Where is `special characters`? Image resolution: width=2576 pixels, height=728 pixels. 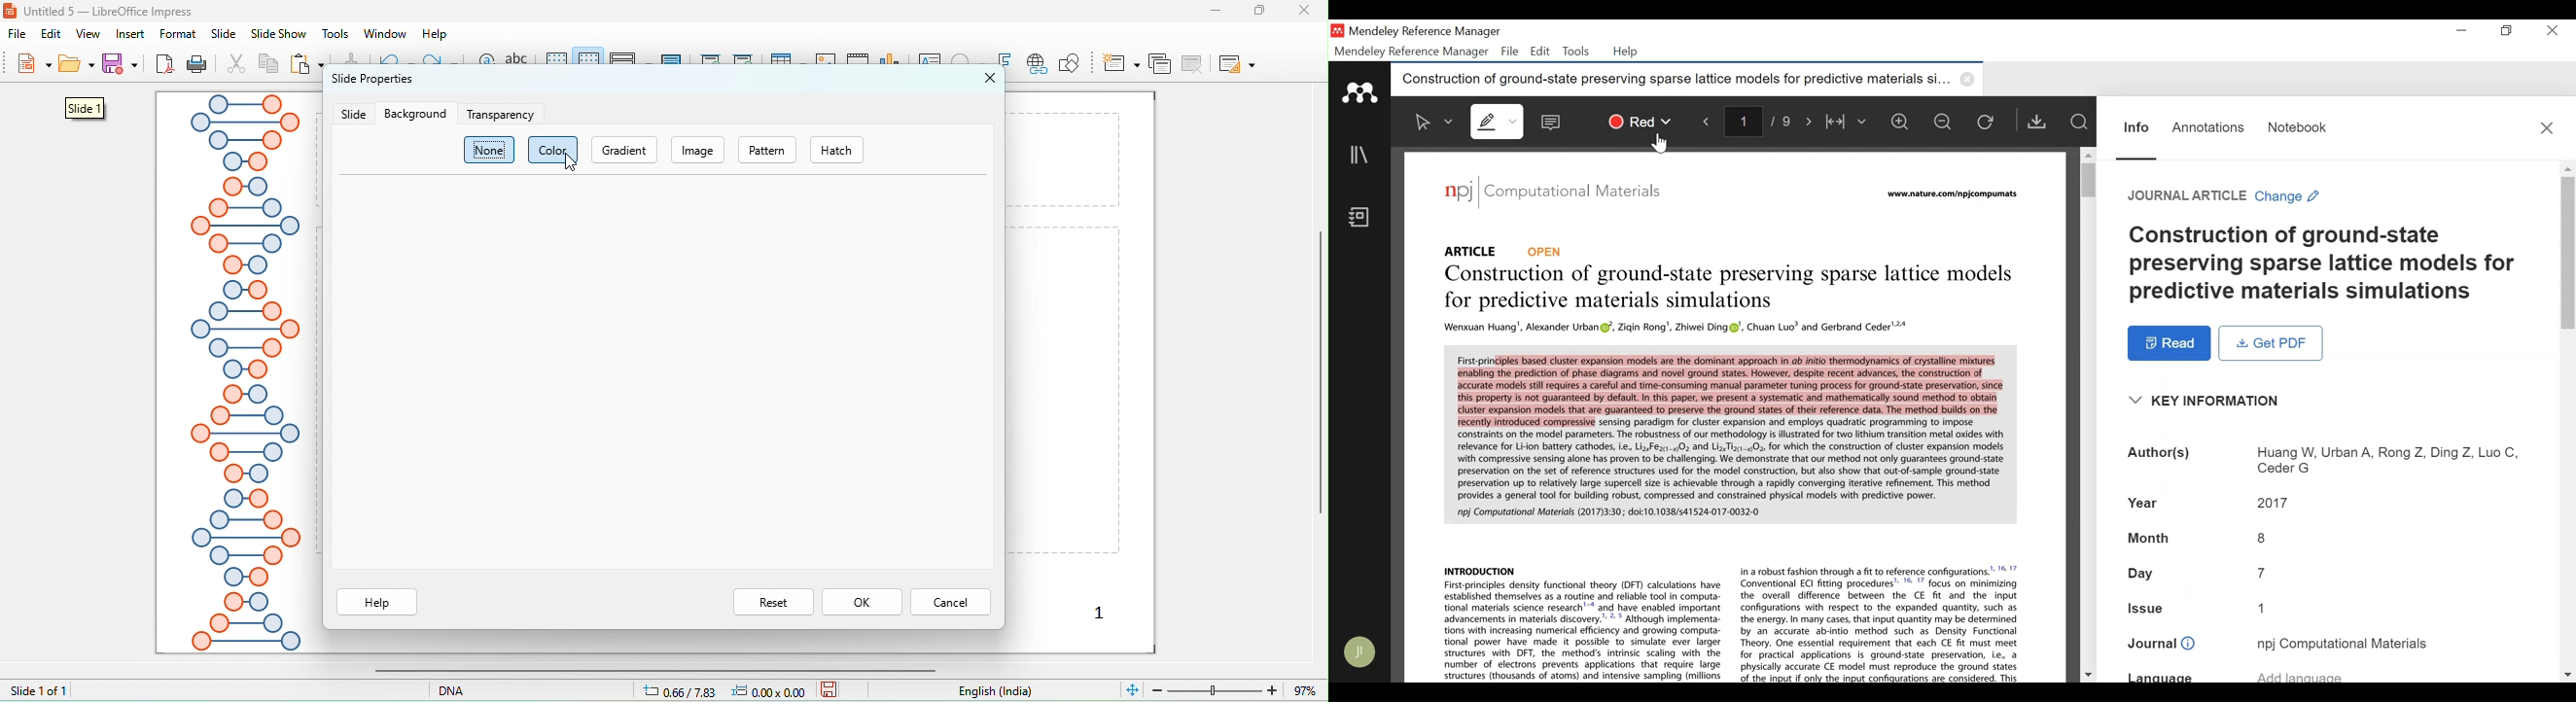 special characters is located at coordinates (970, 61).